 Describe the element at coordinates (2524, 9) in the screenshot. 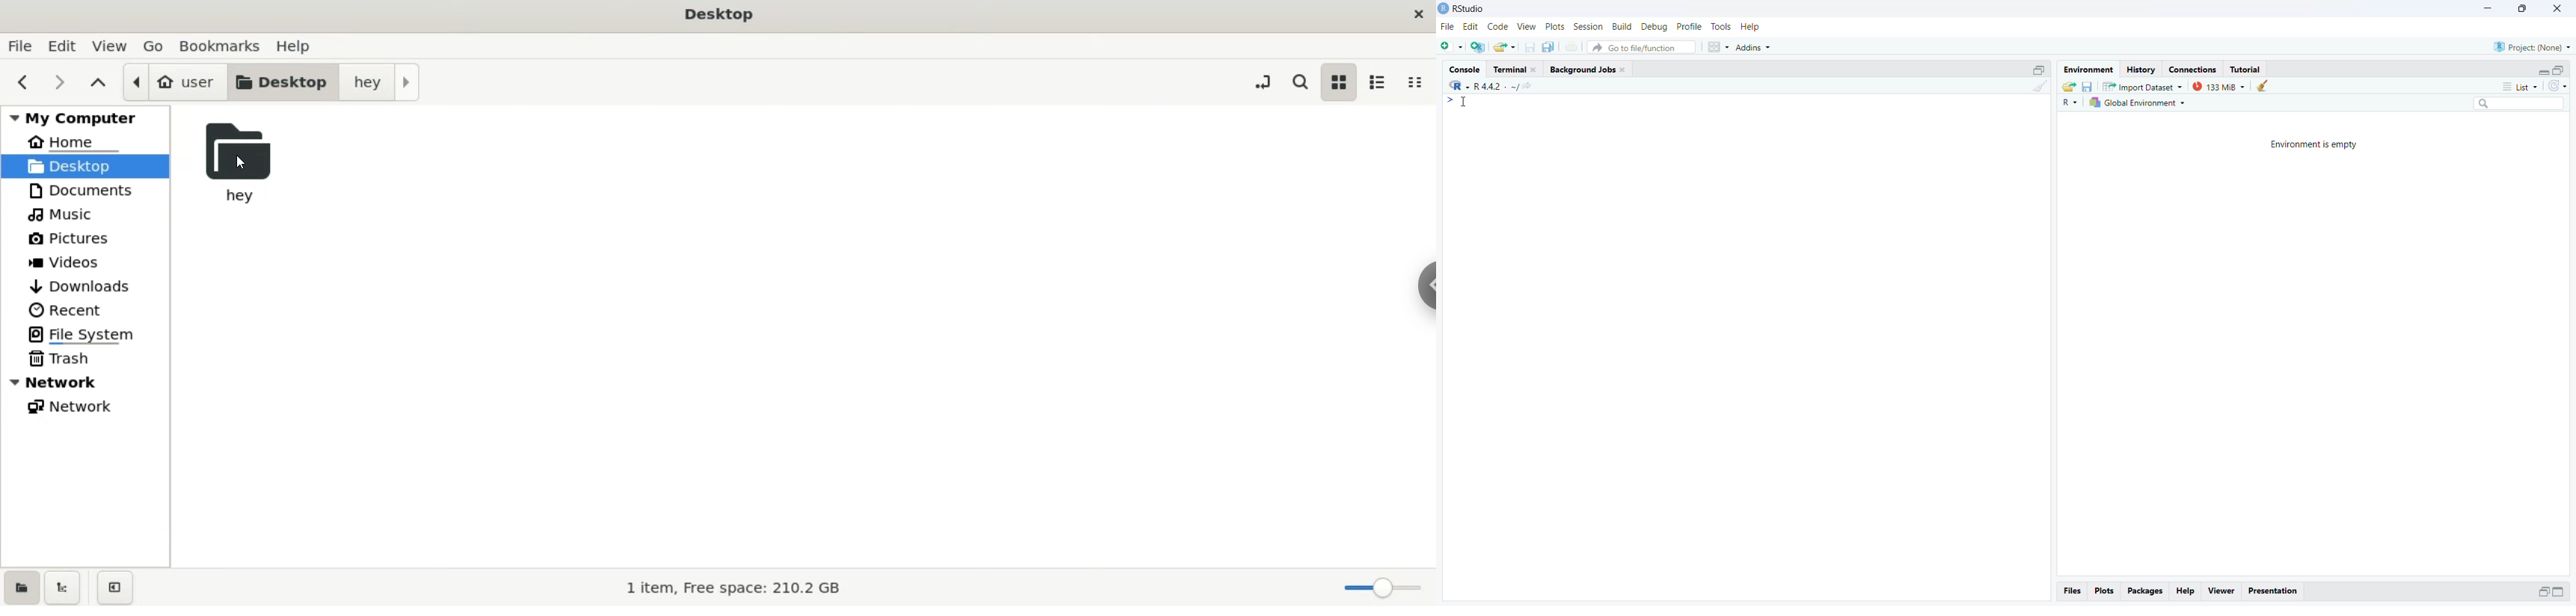

I see `Maximize` at that location.